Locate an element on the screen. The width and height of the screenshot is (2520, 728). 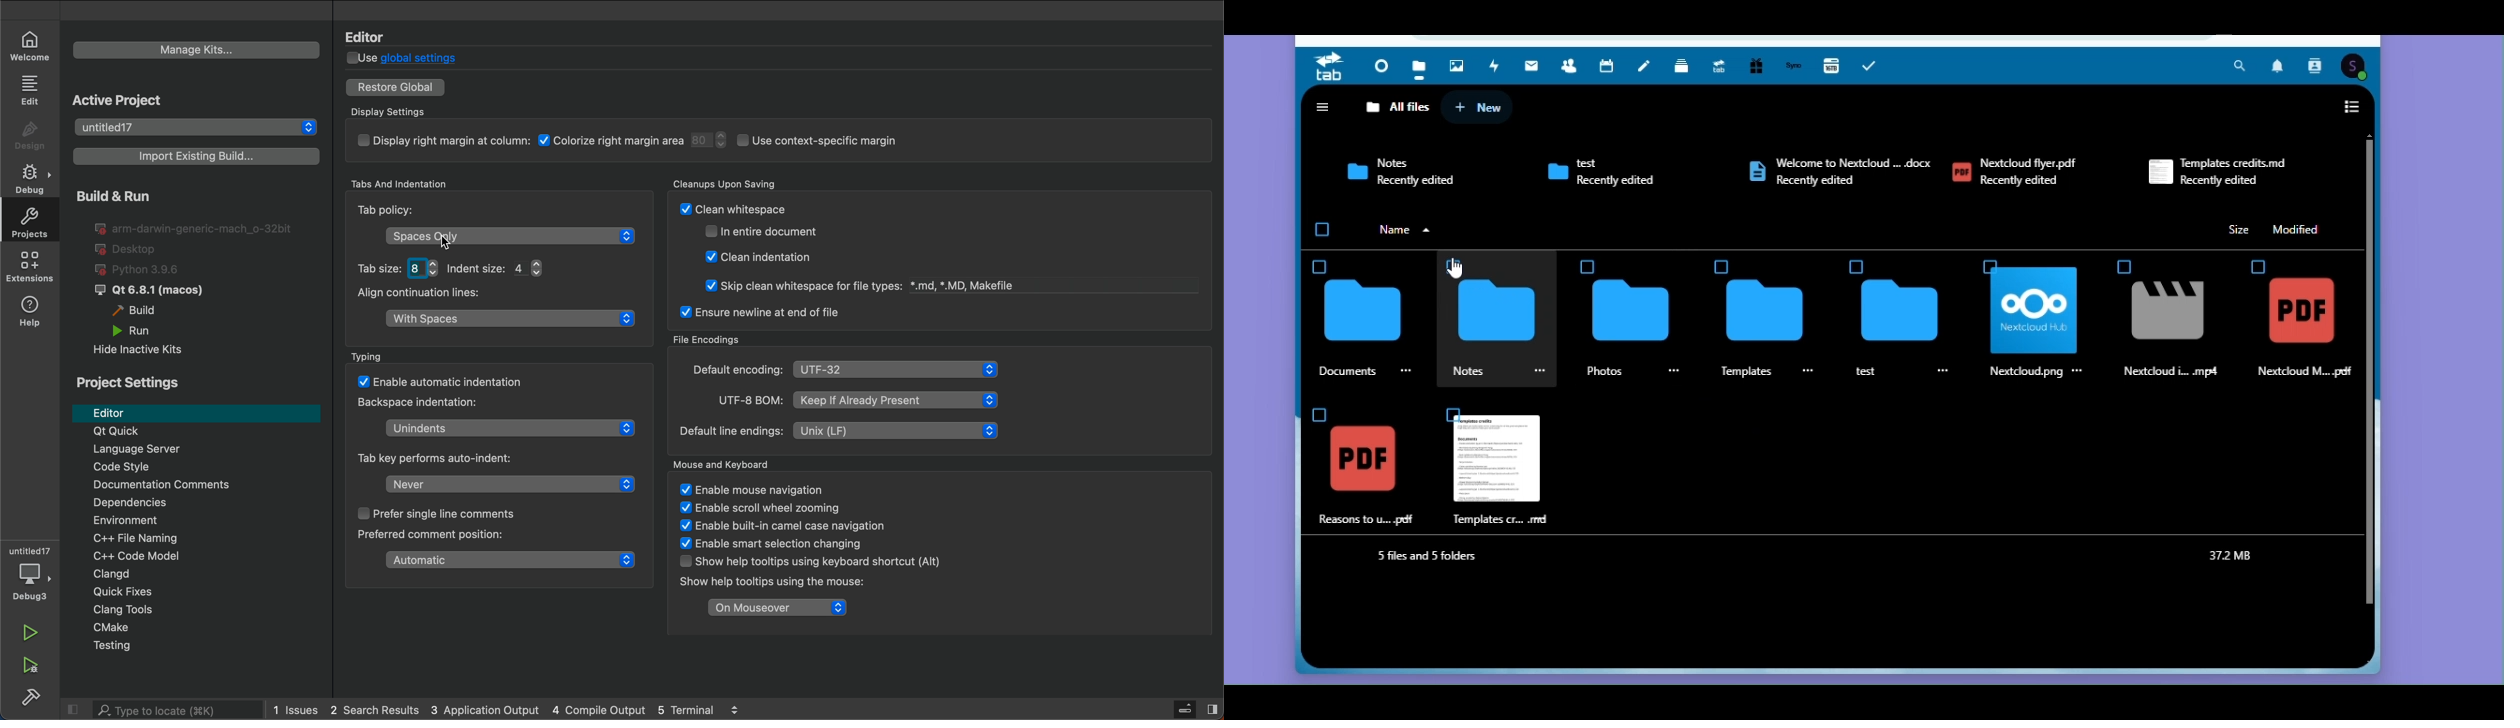
Typing is located at coordinates (374, 357).